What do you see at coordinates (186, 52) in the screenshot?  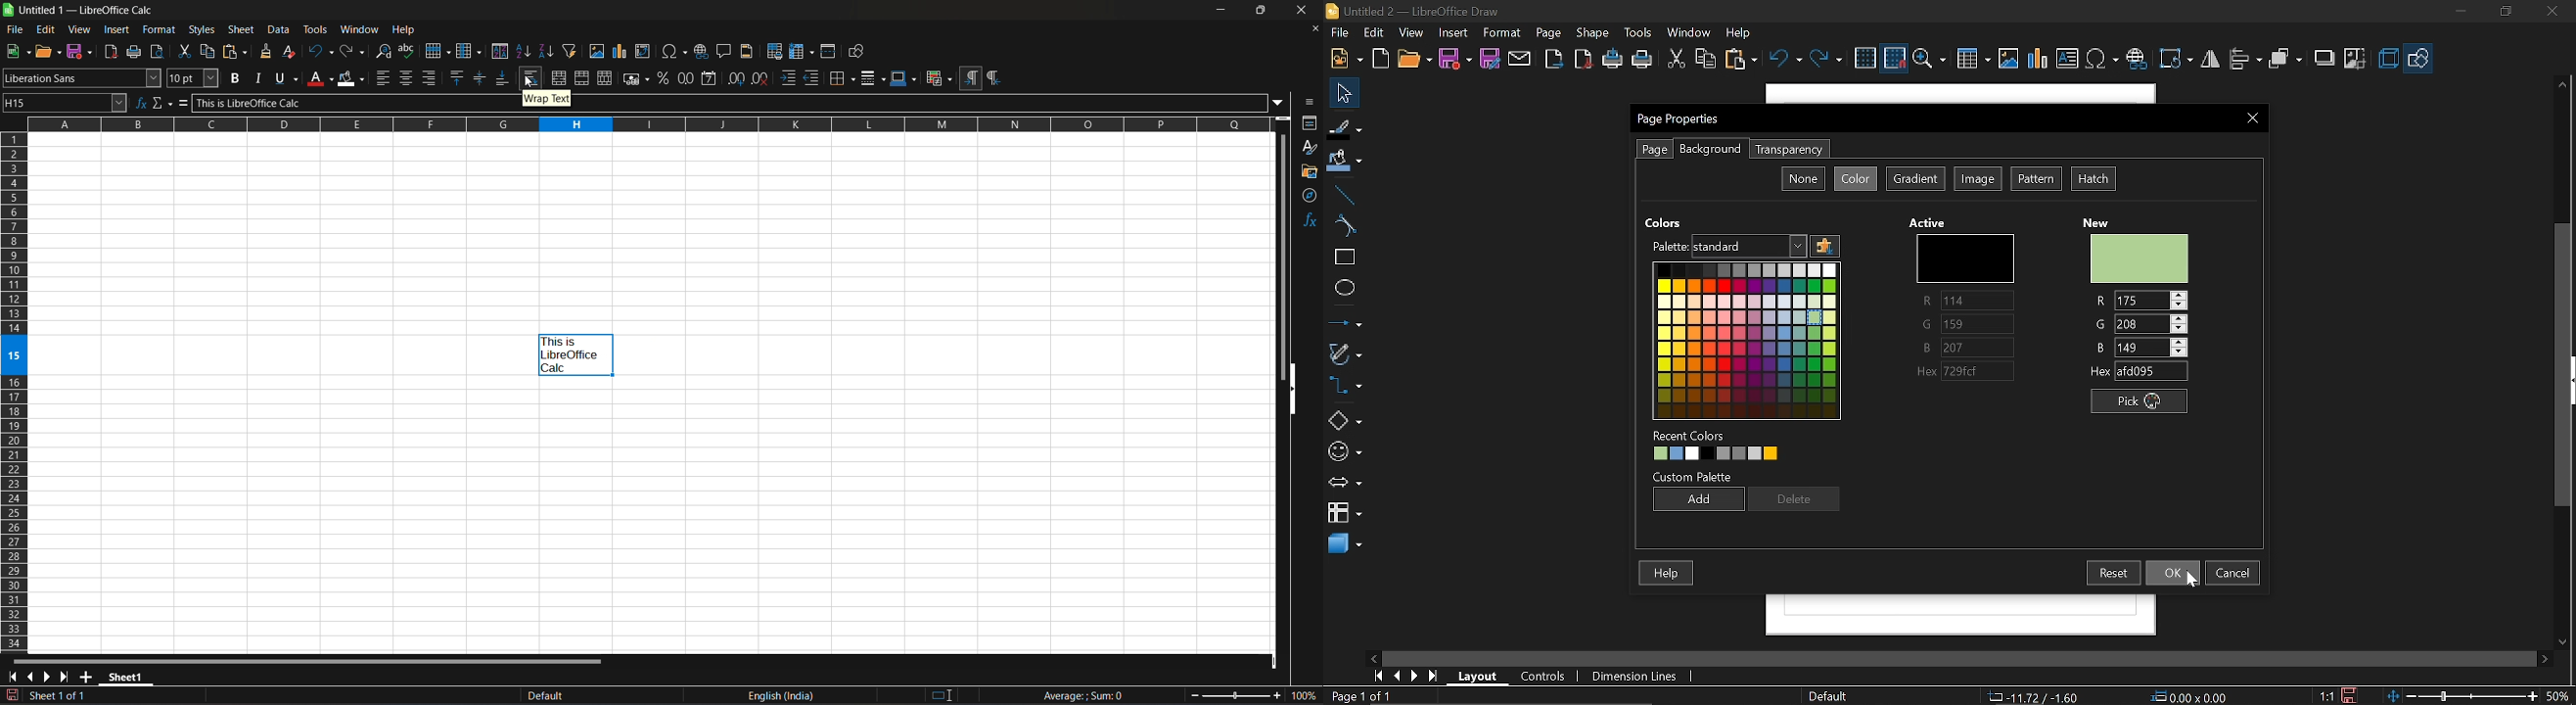 I see `cut` at bounding box center [186, 52].